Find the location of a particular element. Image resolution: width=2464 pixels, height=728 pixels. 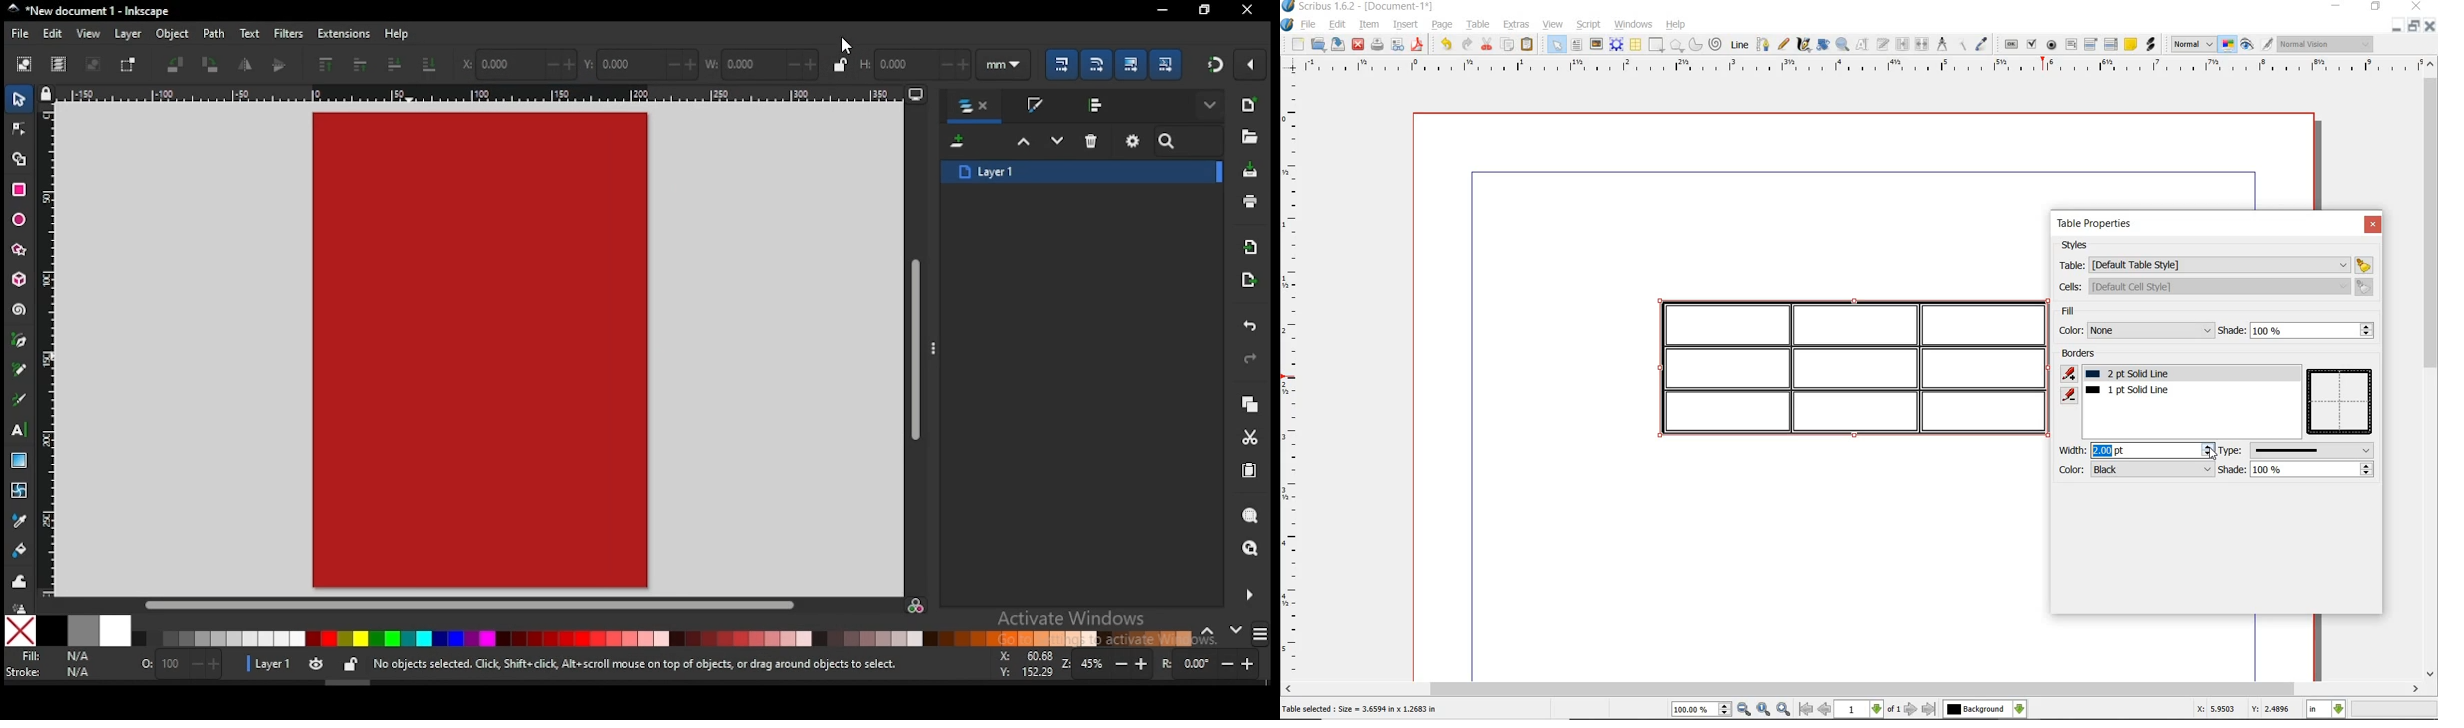

toggle color management system is located at coordinates (2226, 43).